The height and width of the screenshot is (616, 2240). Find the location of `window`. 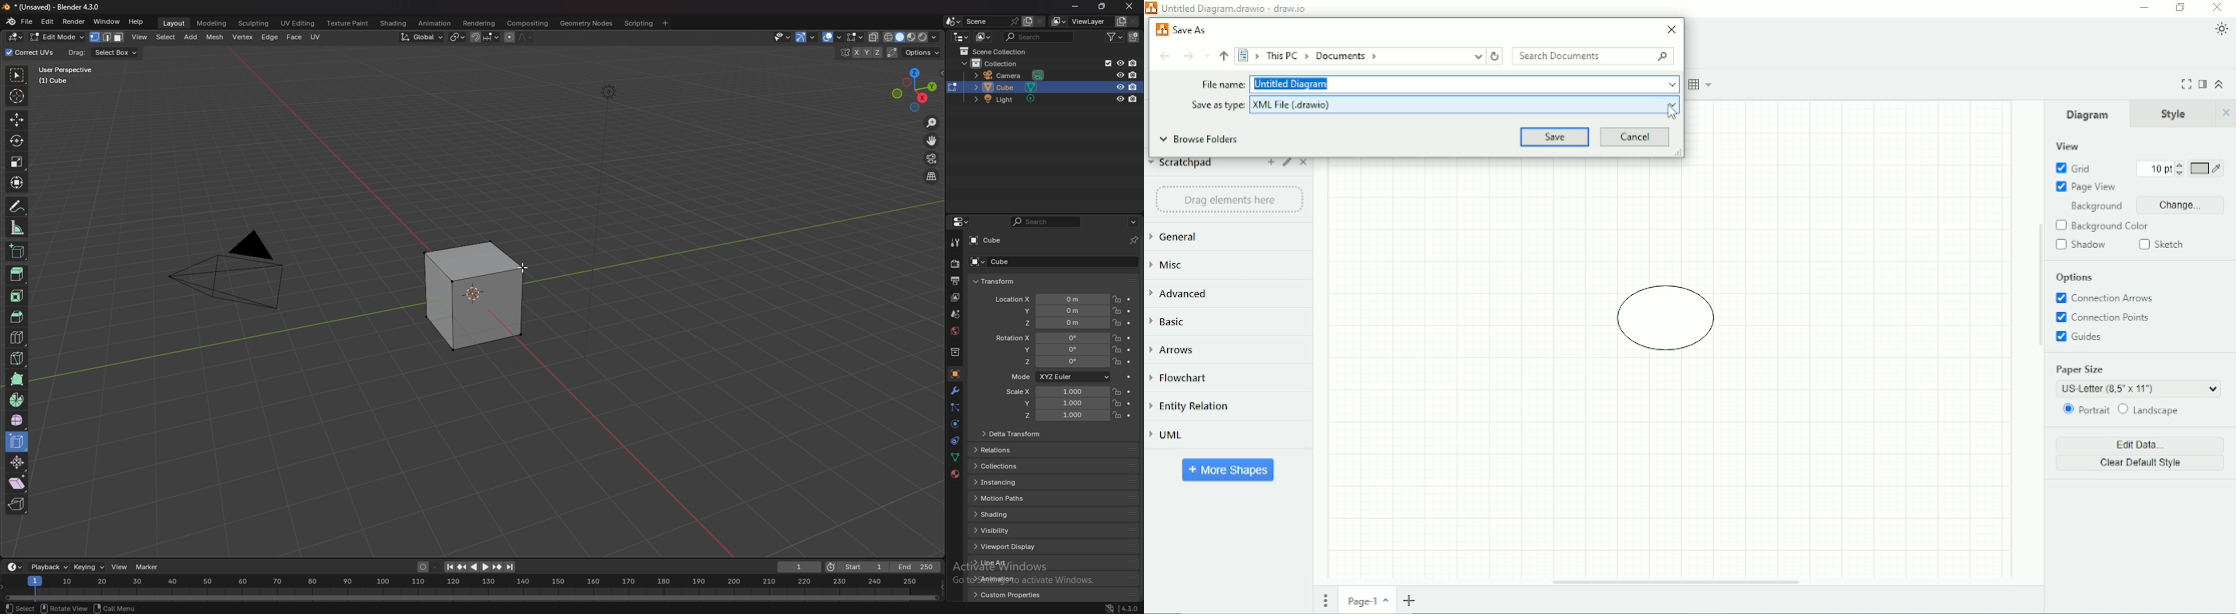

window is located at coordinates (107, 21).